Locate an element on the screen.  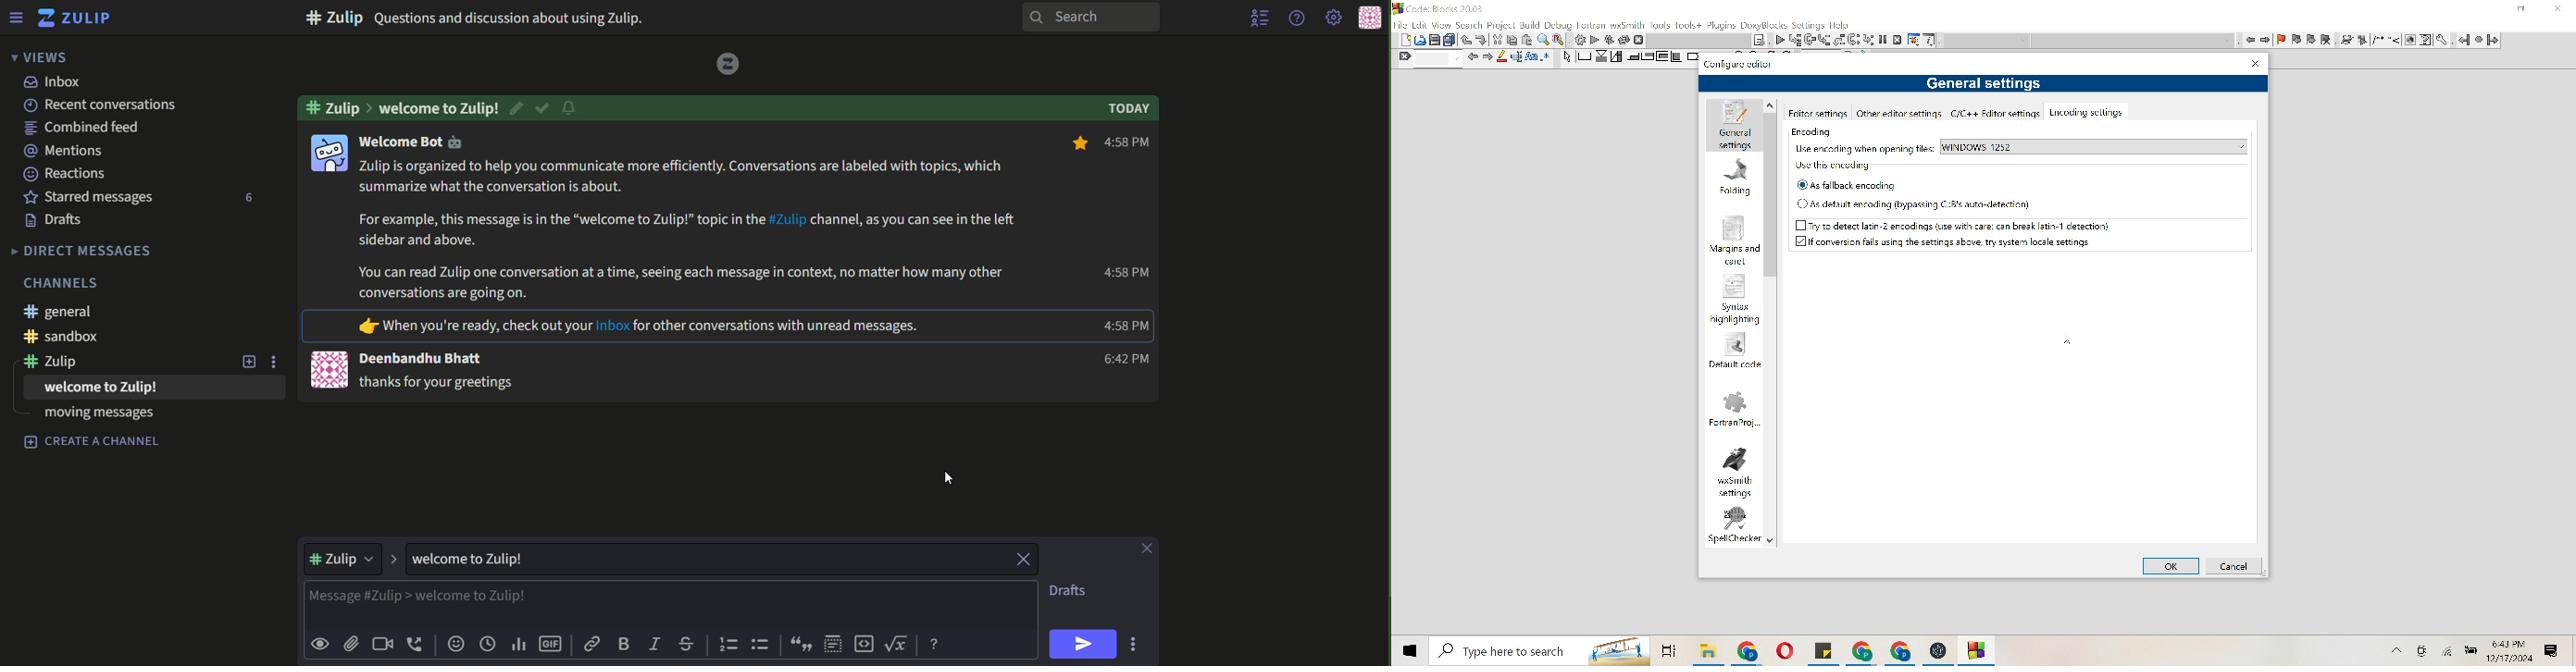
text is located at coordinates (59, 312).